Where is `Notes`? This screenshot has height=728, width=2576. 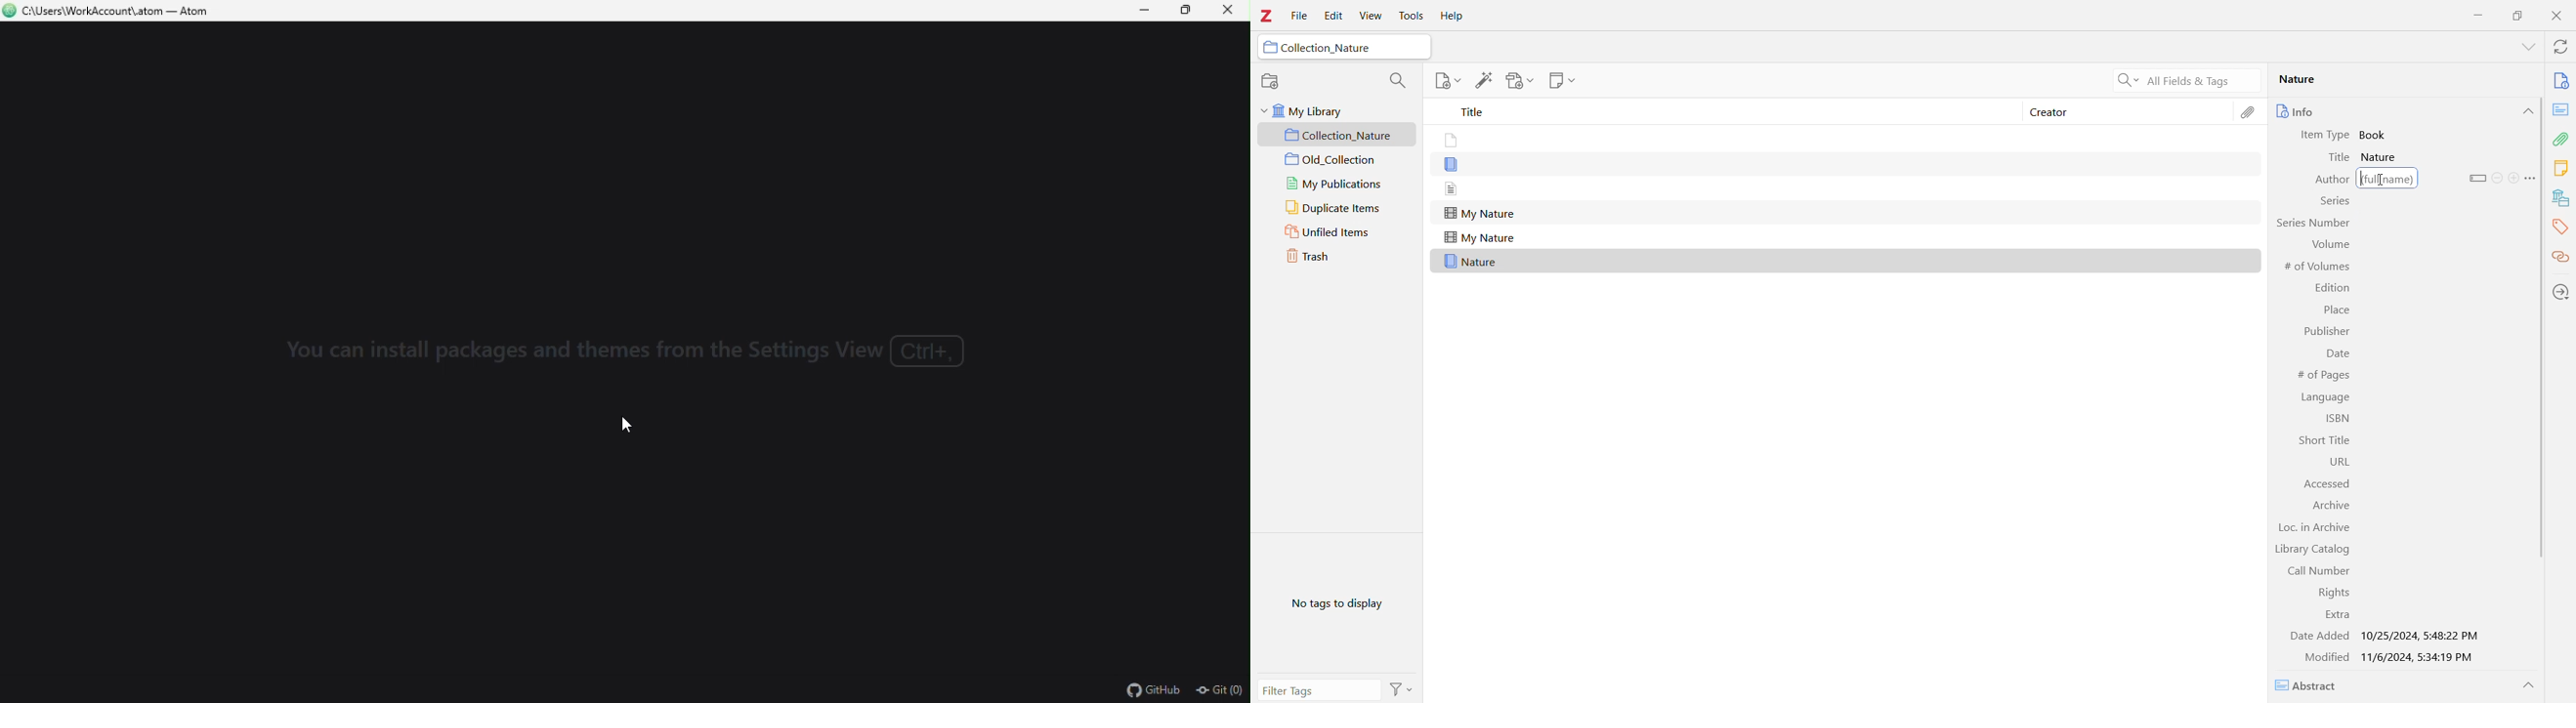 Notes is located at coordinates (2561, 169).